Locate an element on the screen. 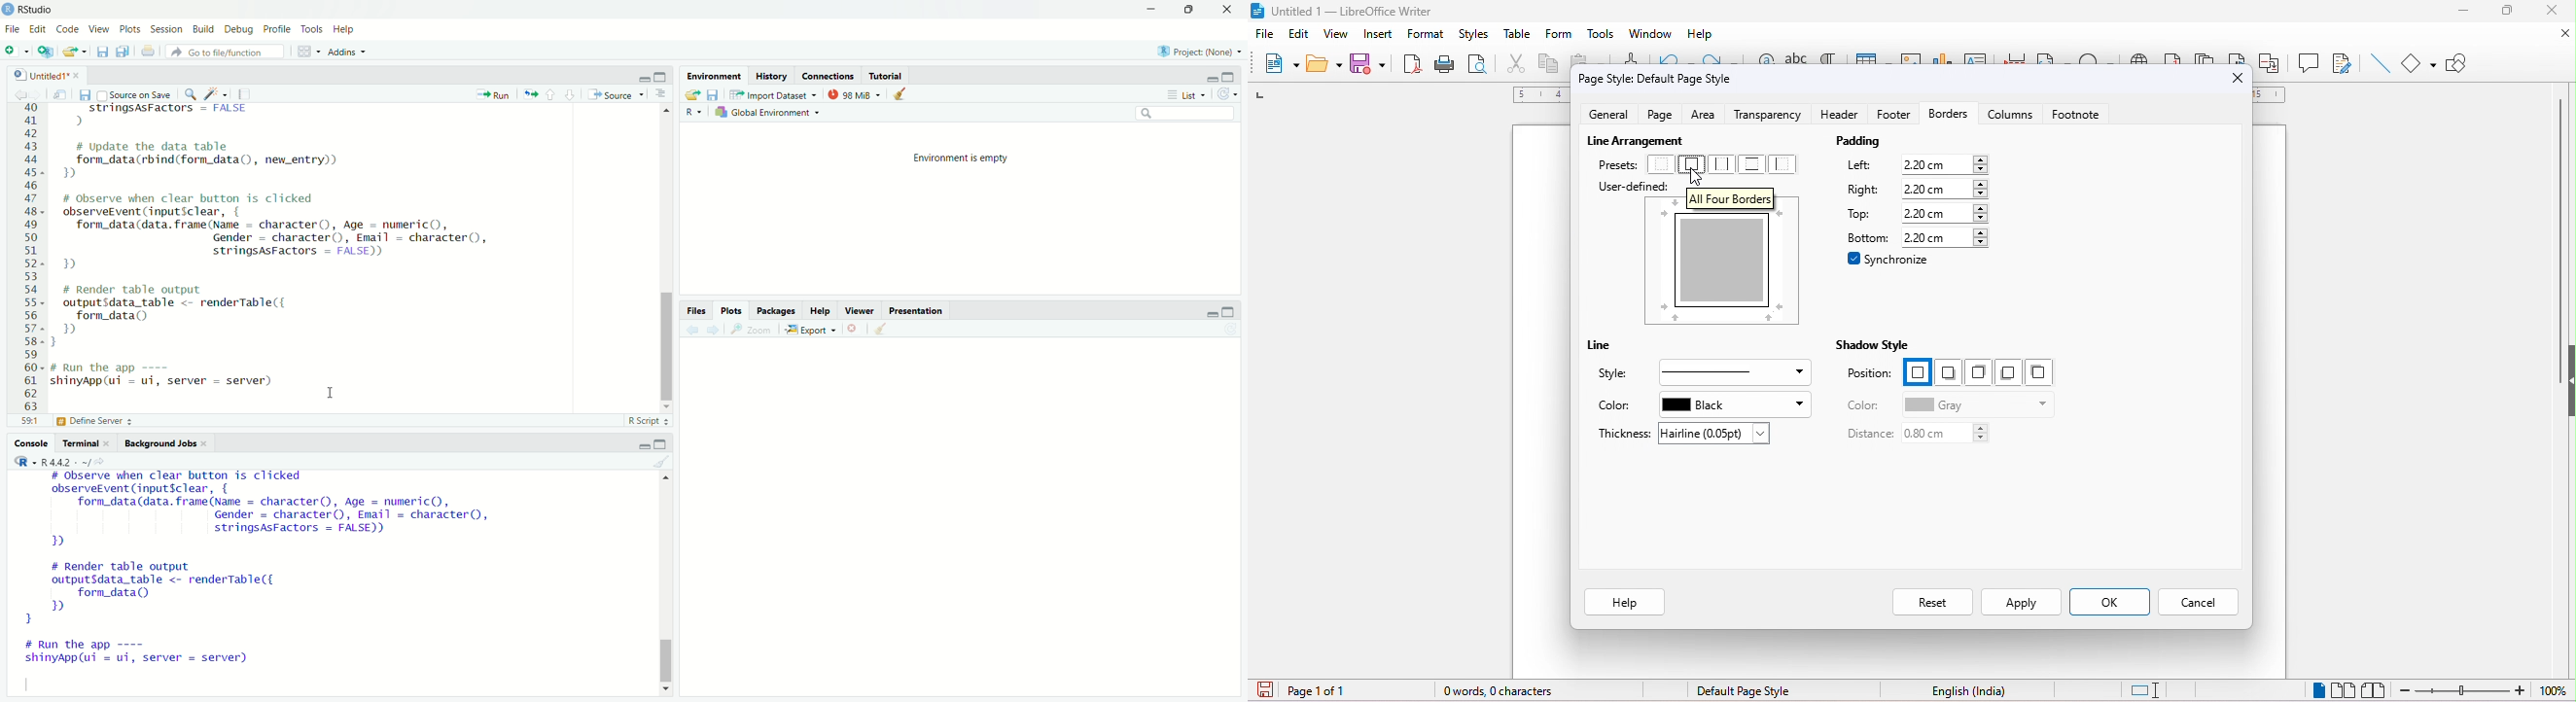 The height and width of the screenshot is (728, 2576). gray is located at coordinates (1973, 404).